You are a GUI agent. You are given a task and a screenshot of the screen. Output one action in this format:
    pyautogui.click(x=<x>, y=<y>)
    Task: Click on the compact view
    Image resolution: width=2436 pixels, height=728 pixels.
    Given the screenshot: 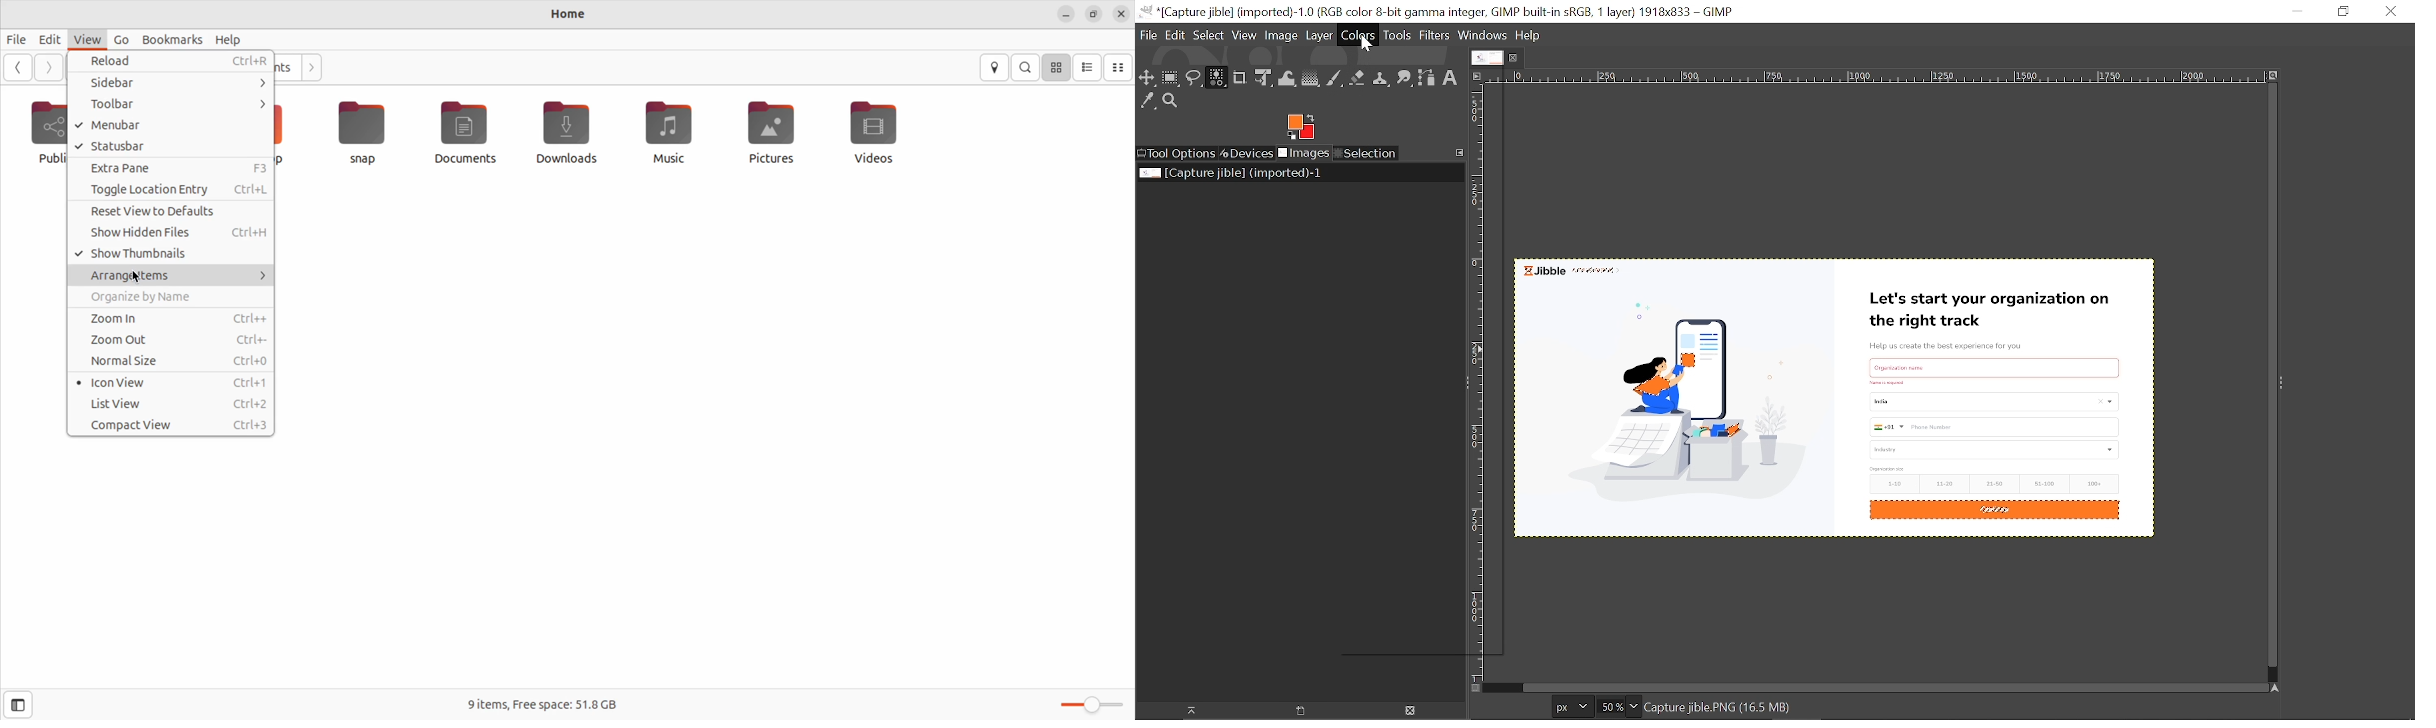 What is the action you would take?
    pyautogui.click(x=172, y=424)
    